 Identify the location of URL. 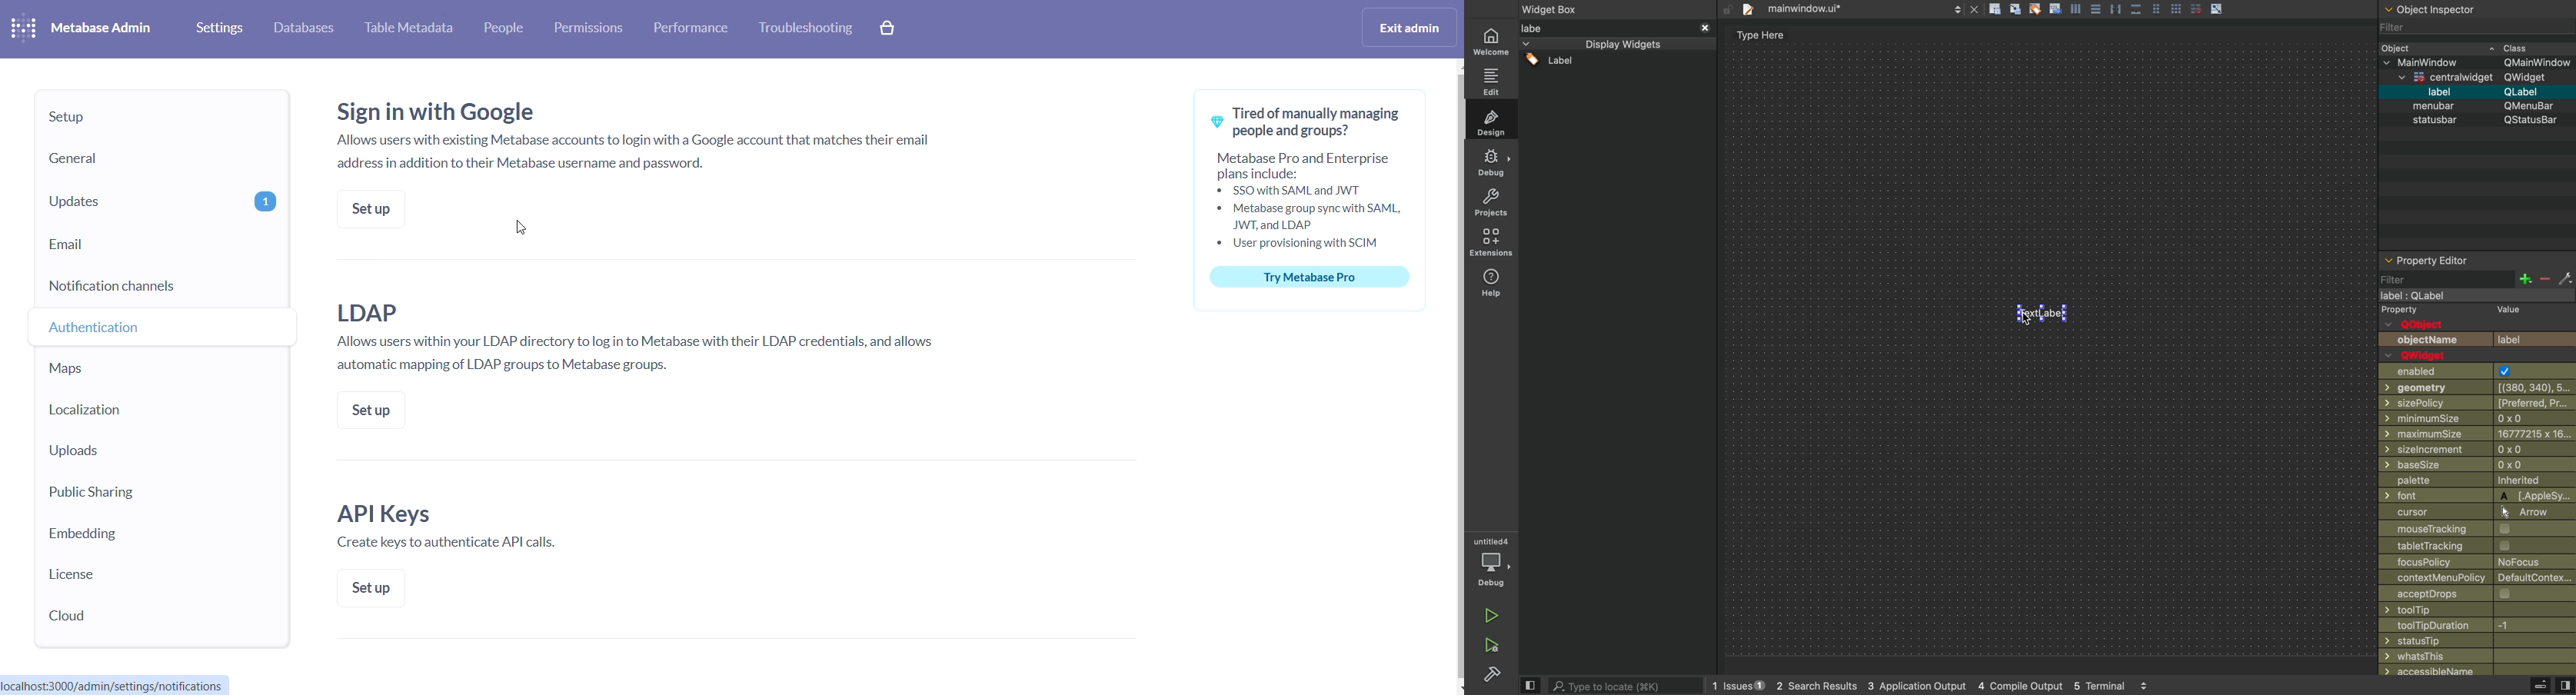
(119, 683).